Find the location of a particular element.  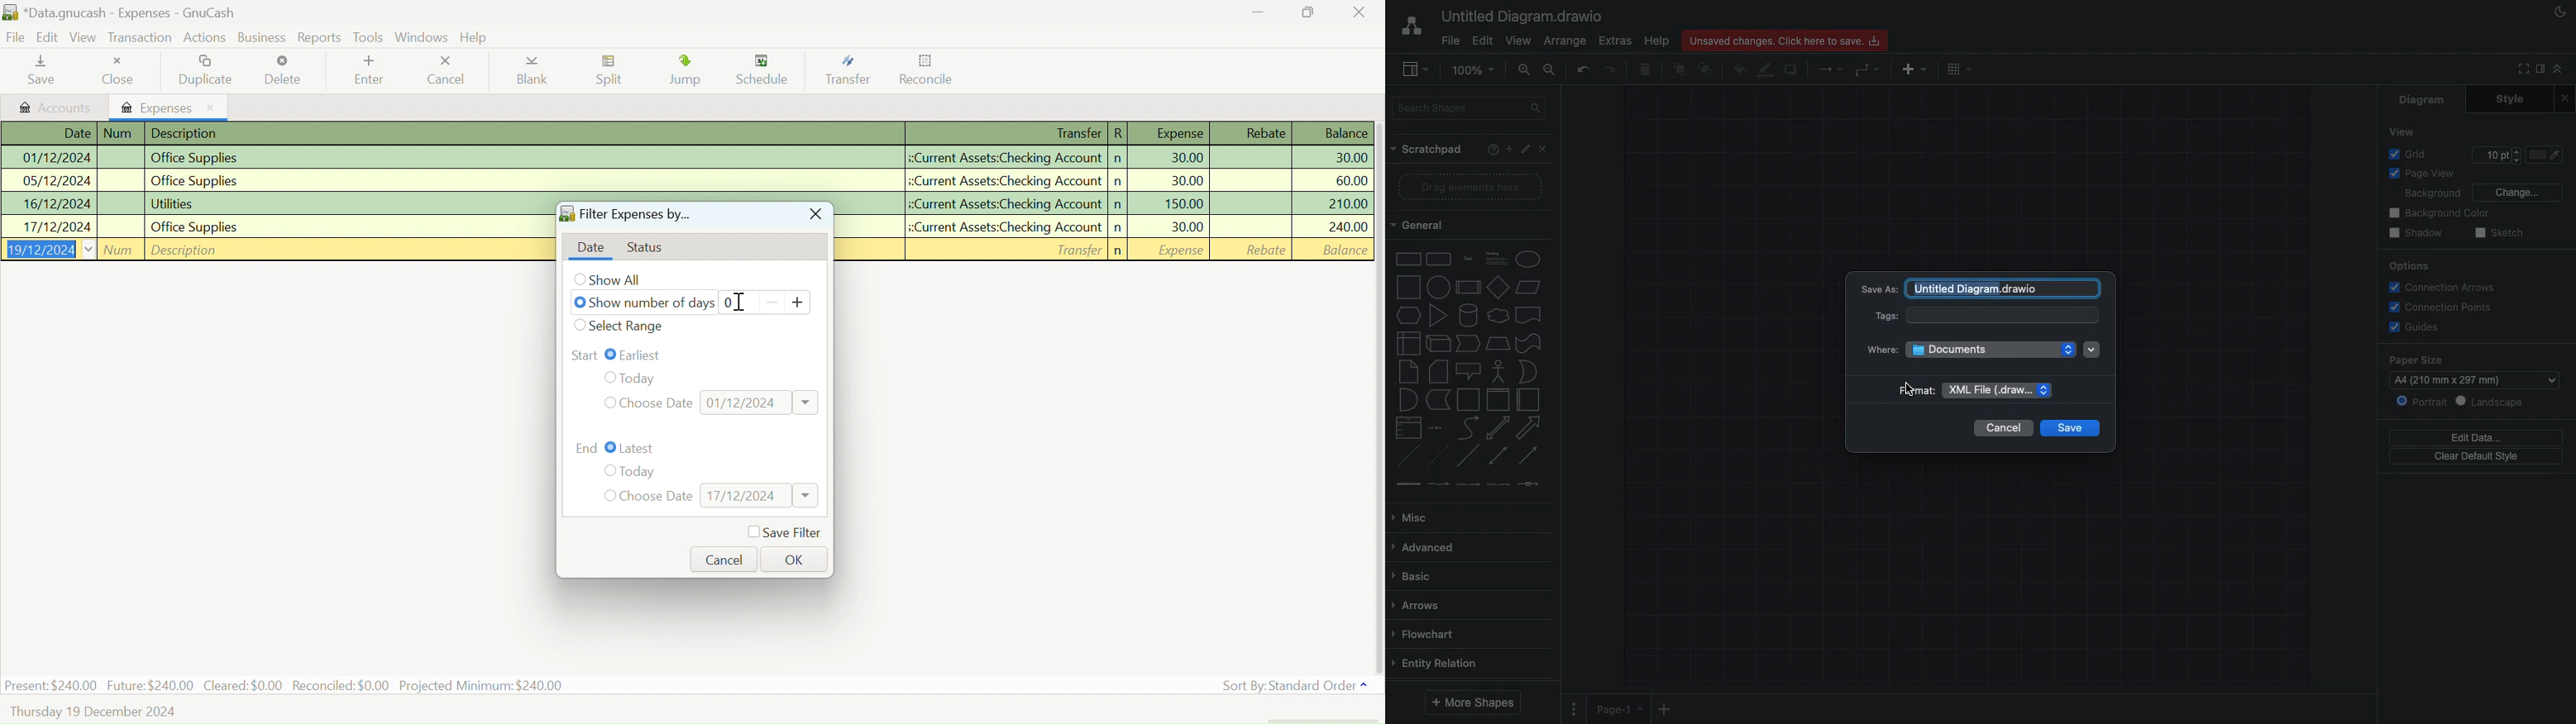

Business is located at coordinates (264, 37).